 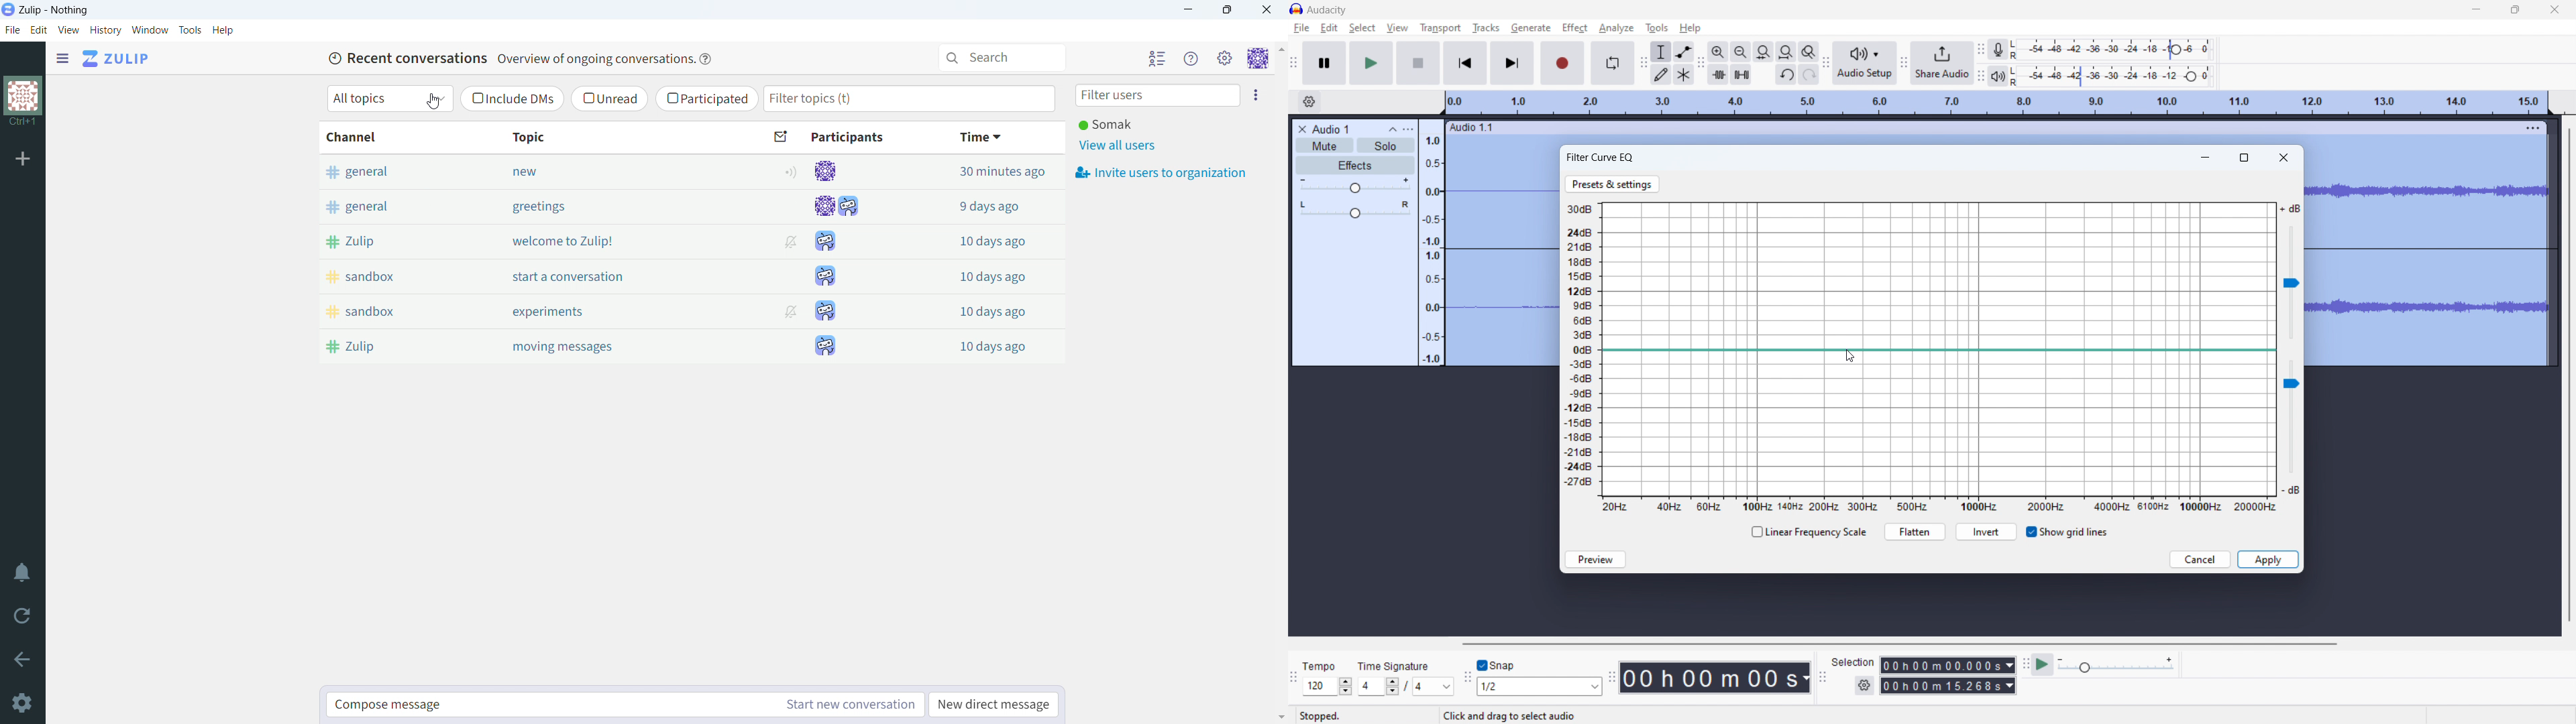 What do you see at coordinates (863, 139) in the screenshot?
I see `participants` at bounding box center [863, 139].